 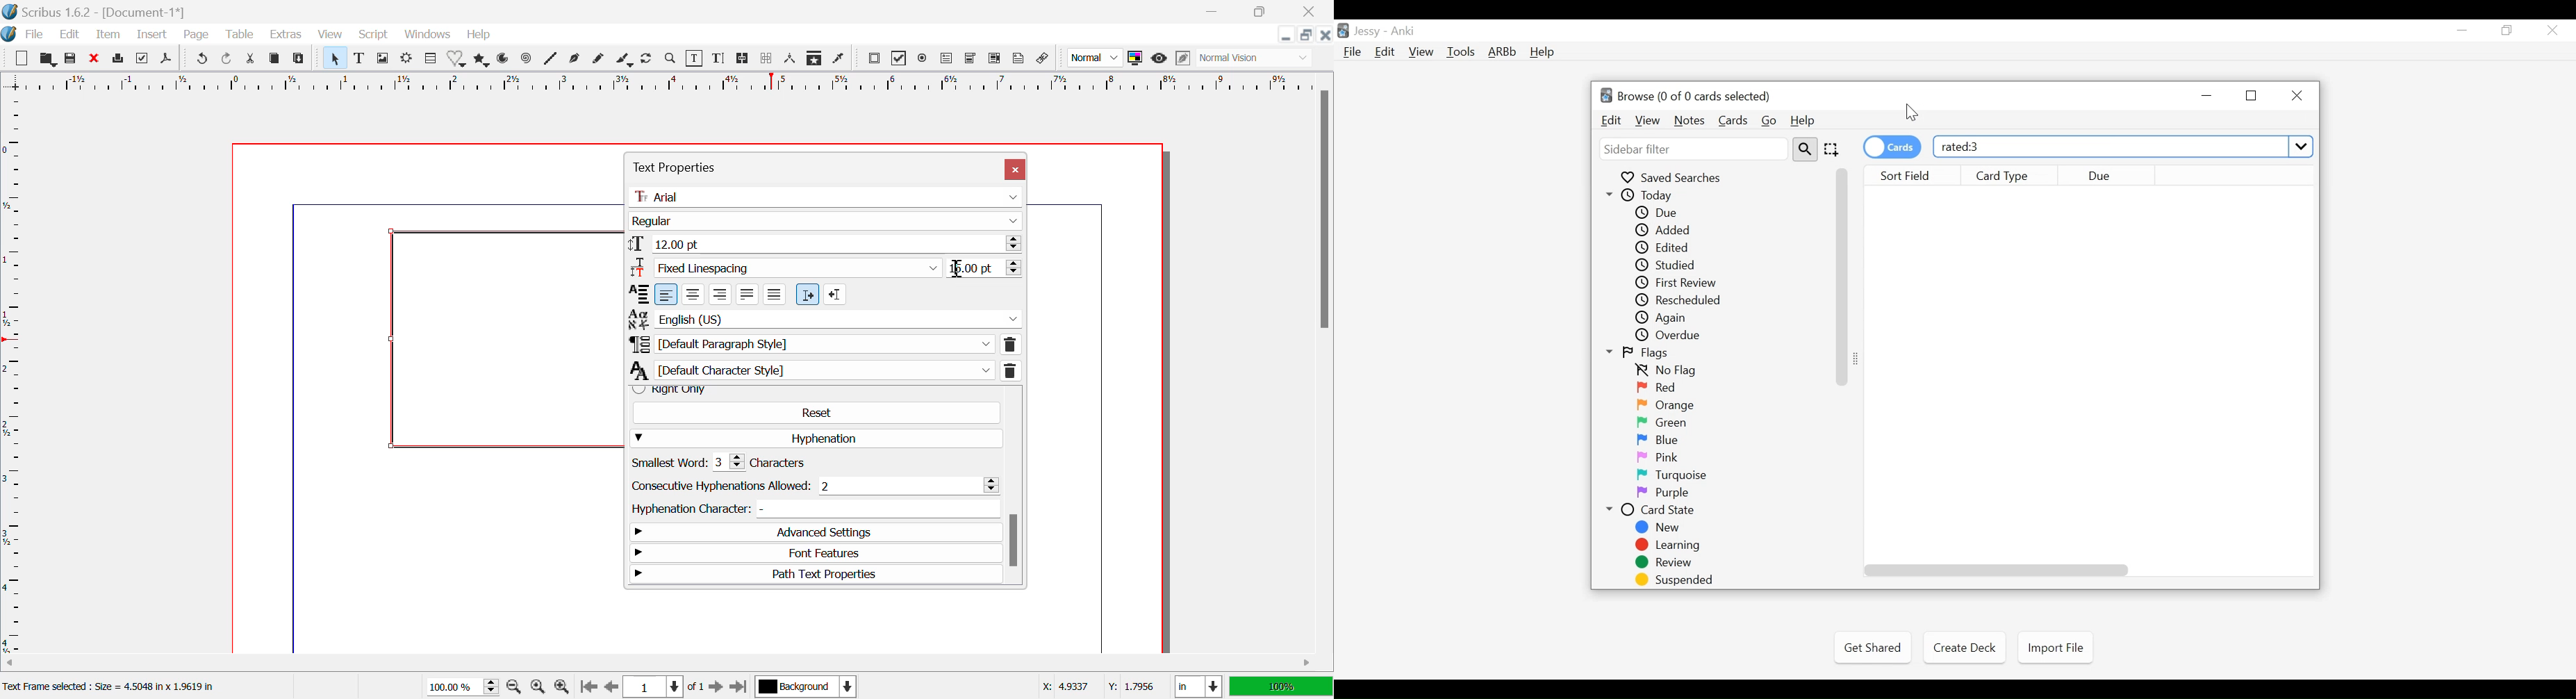 I want to click on Green, so click(x=1665, y=423).